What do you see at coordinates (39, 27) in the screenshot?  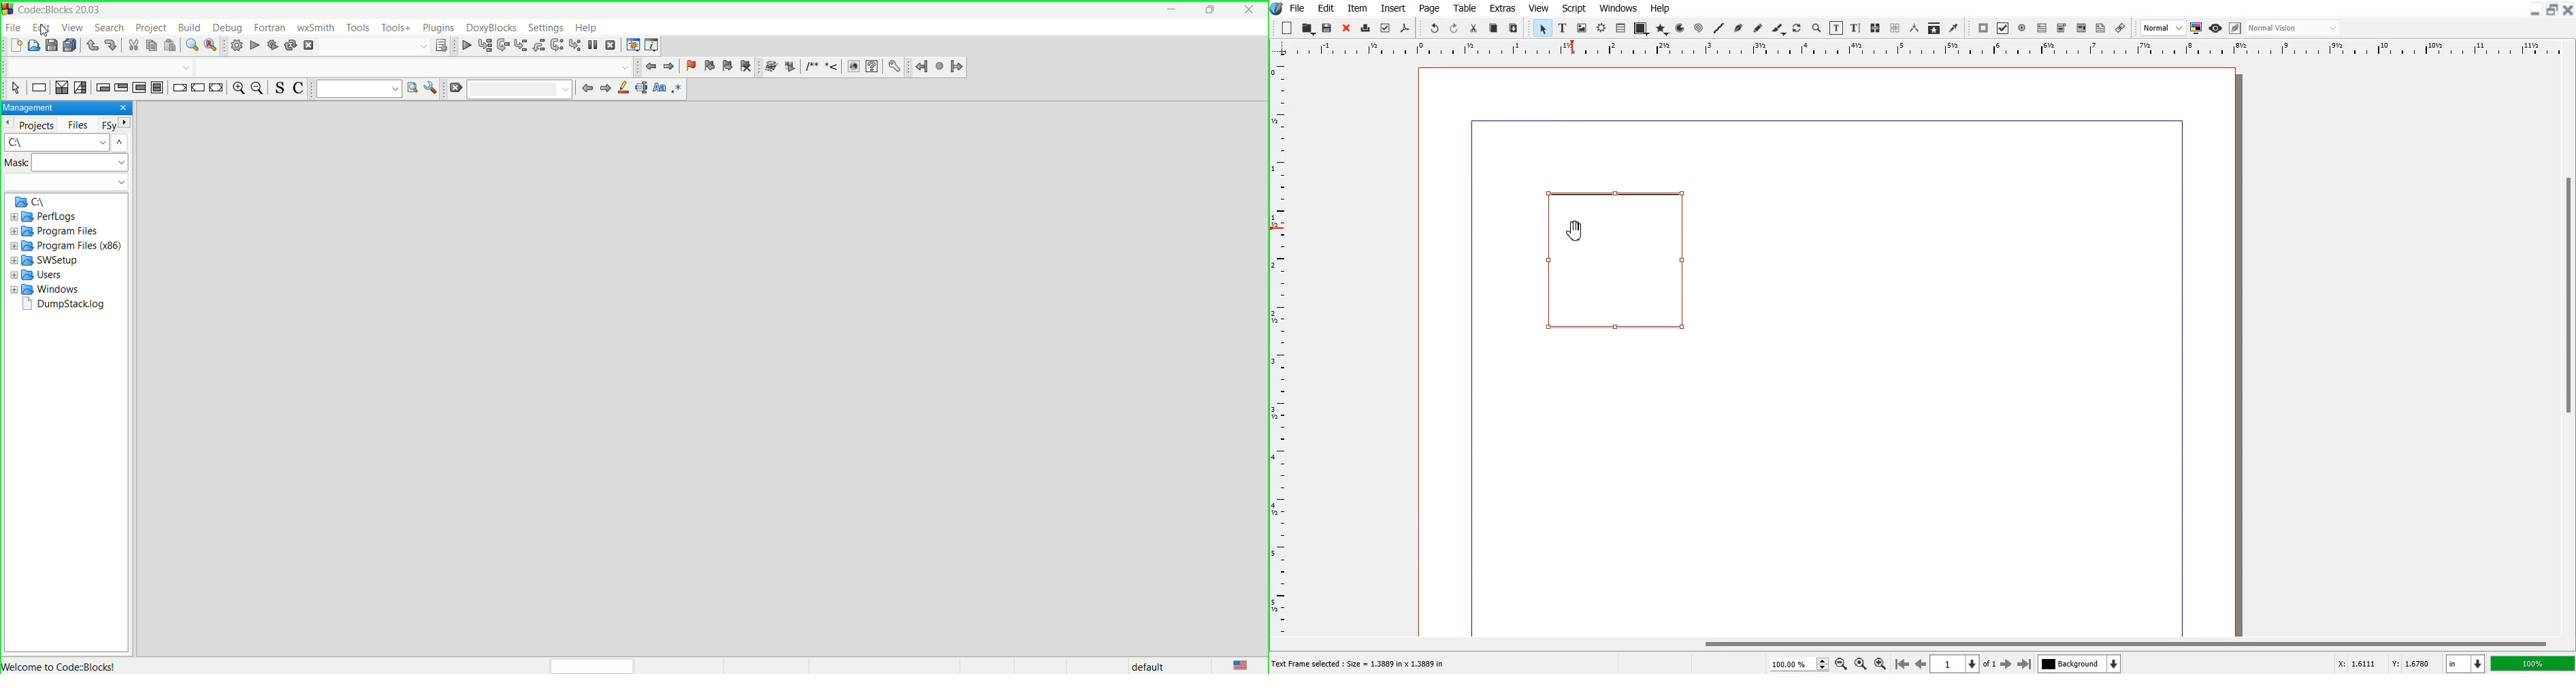 I see `edit` at bounding box center [39, 27].